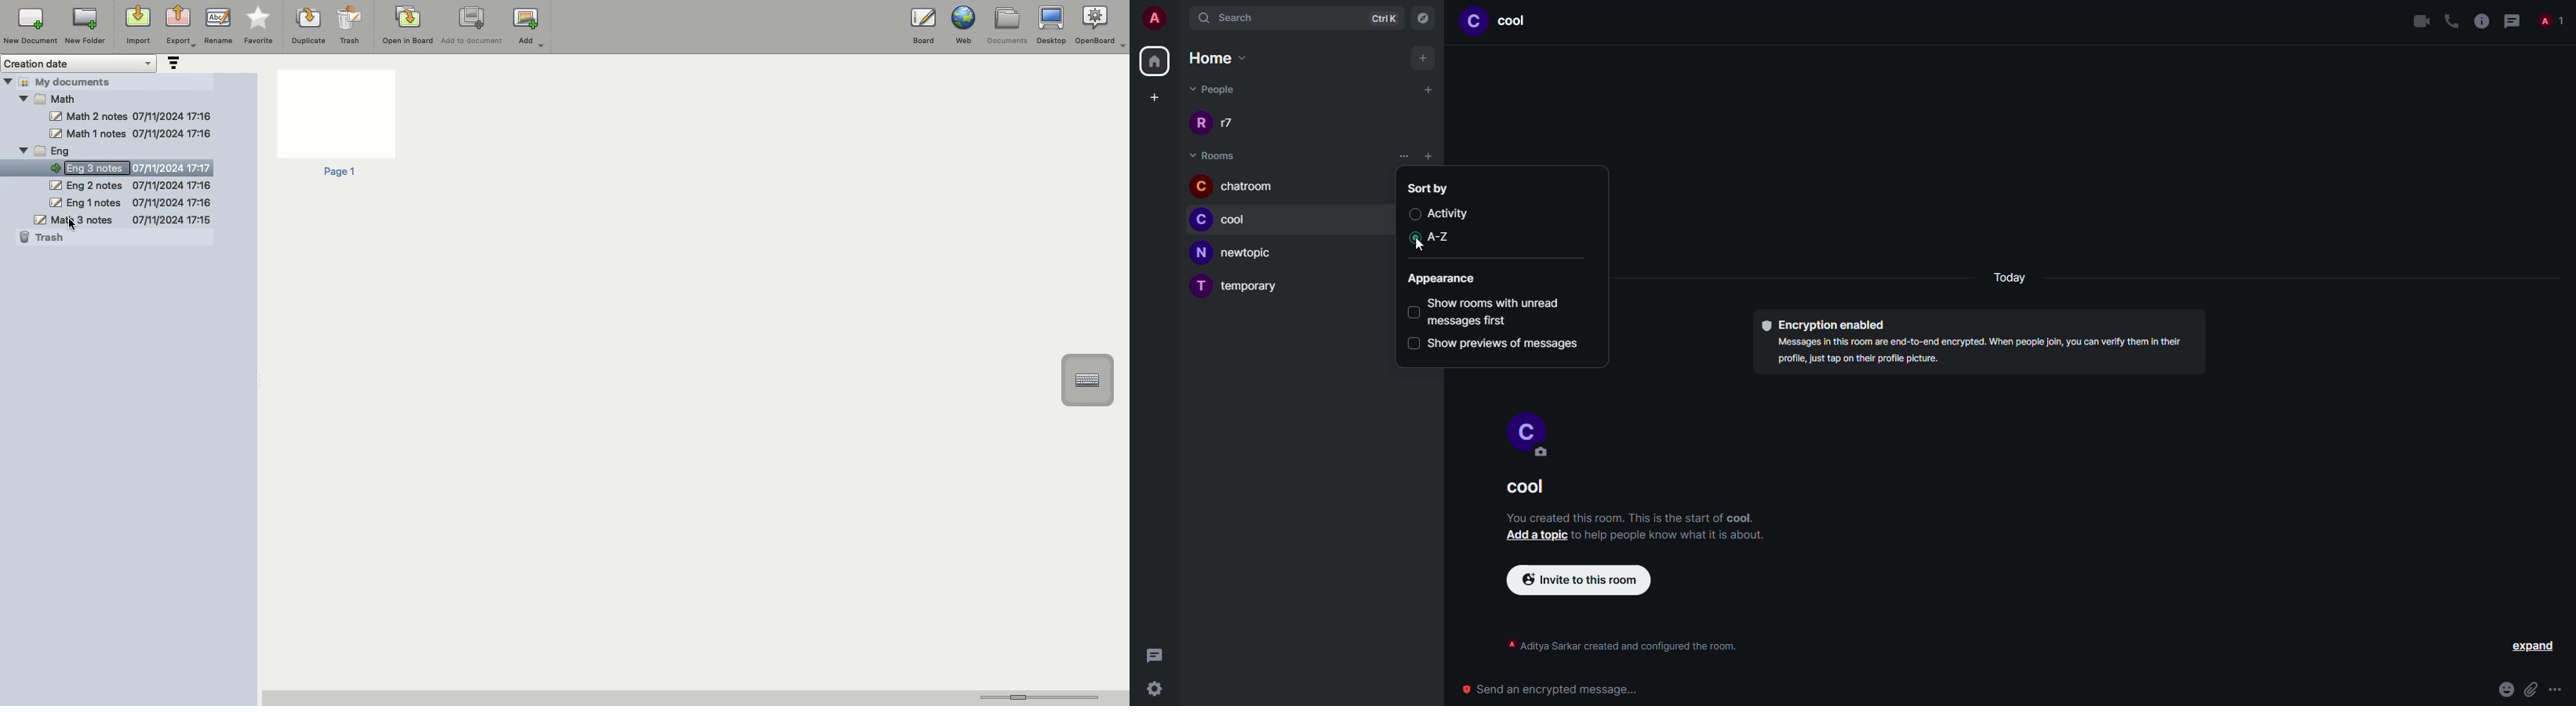 This screenshot has width=2576, height=728. I want to click on home, so click(1219, 59).